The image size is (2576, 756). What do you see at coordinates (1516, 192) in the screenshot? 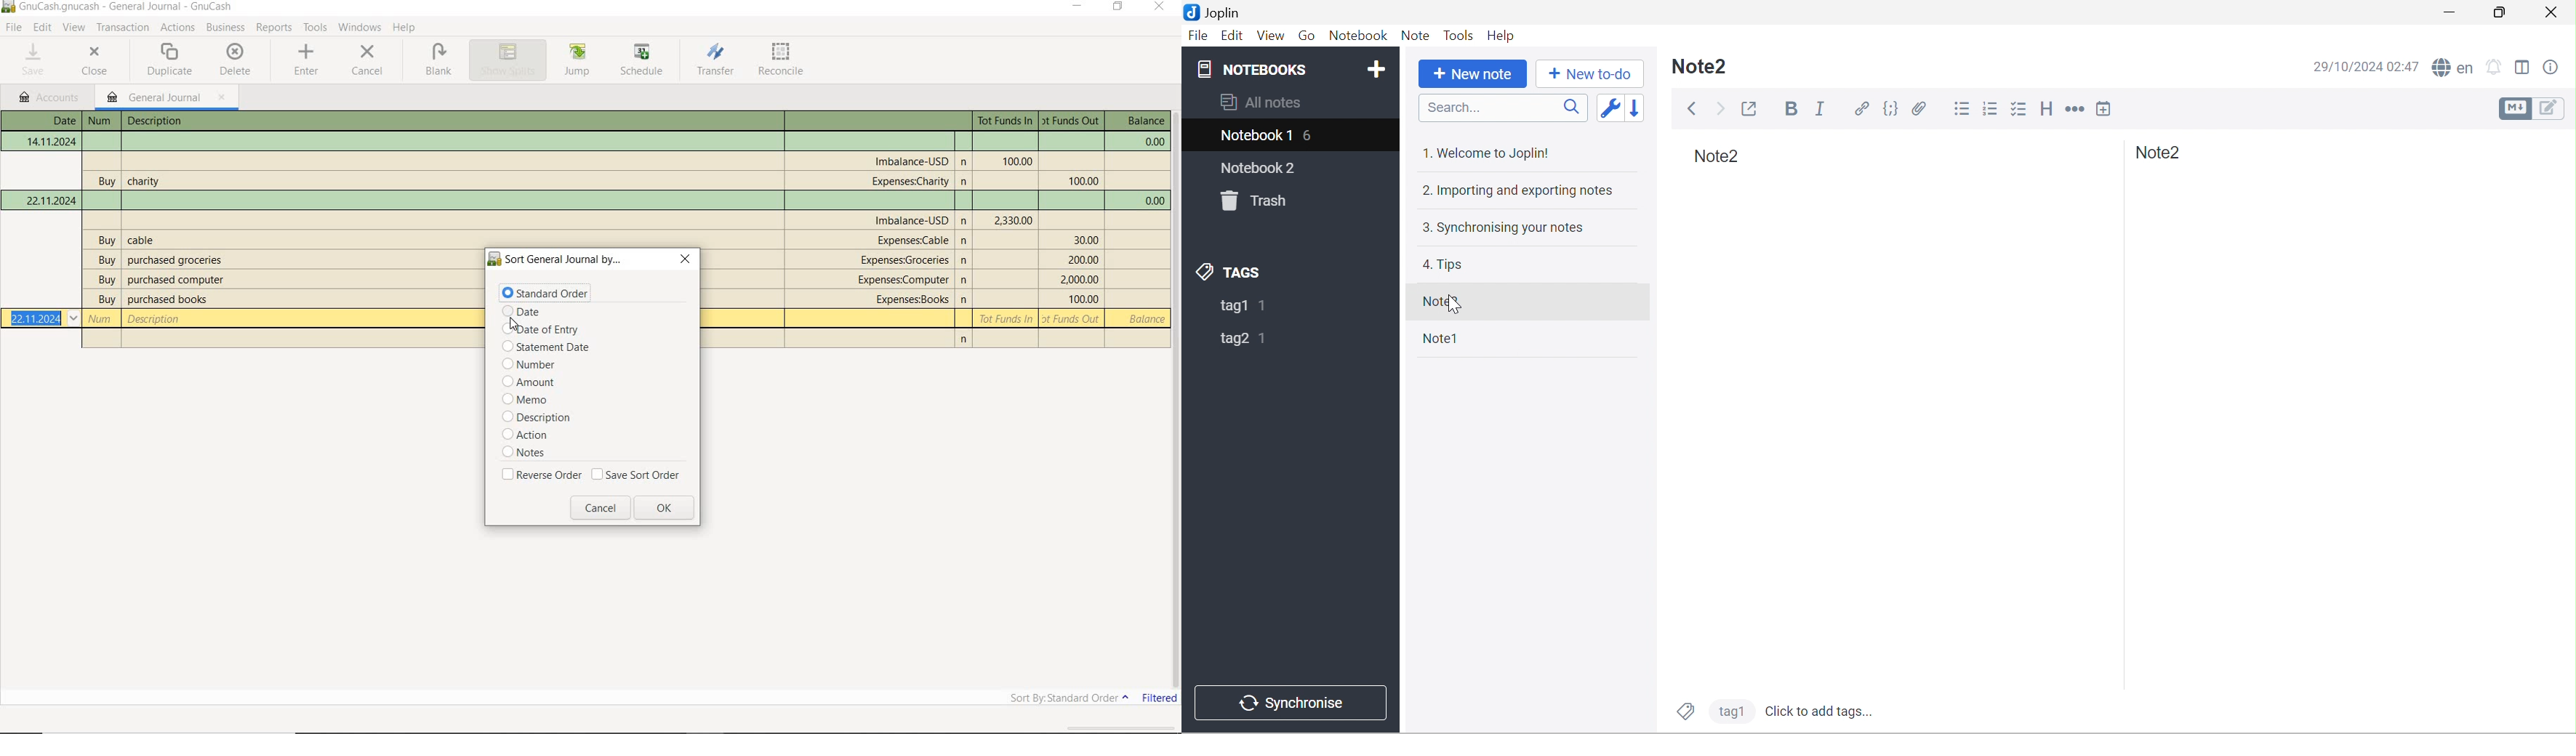
I see `2. Importing and exporting notes` at bounding box center [1516, 192].